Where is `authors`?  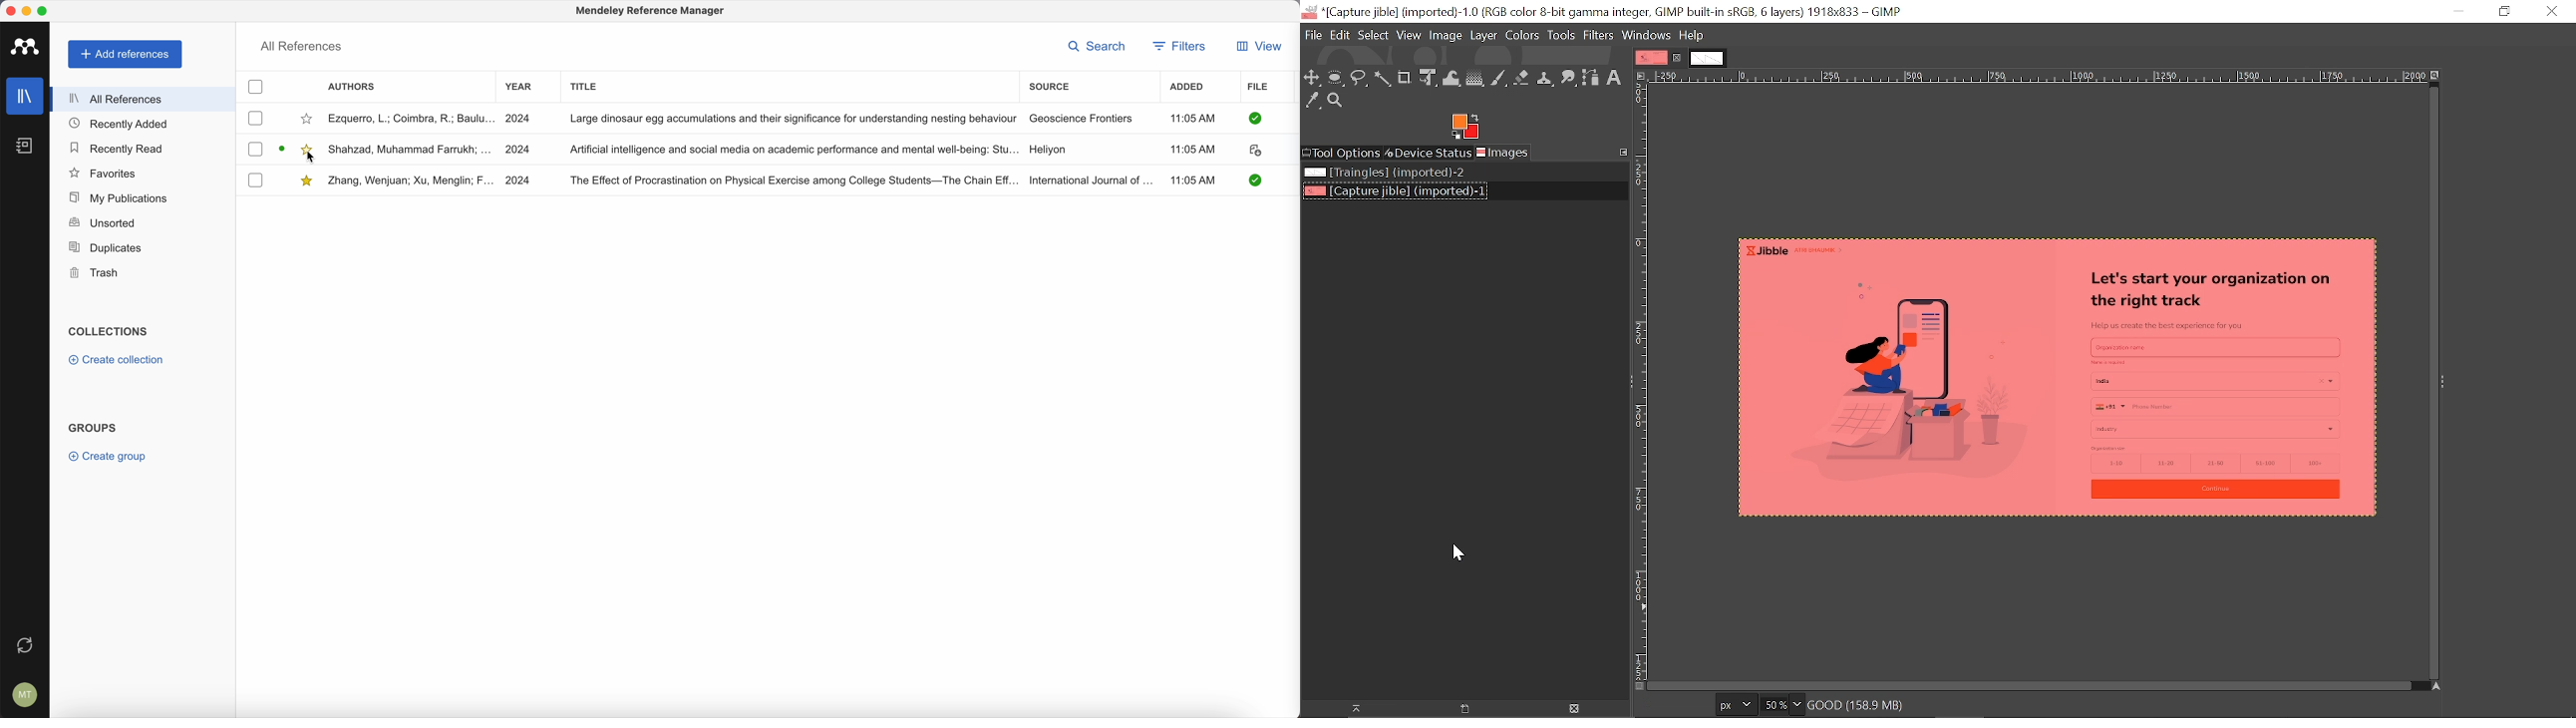
authors is located at coordinates (355, 88).